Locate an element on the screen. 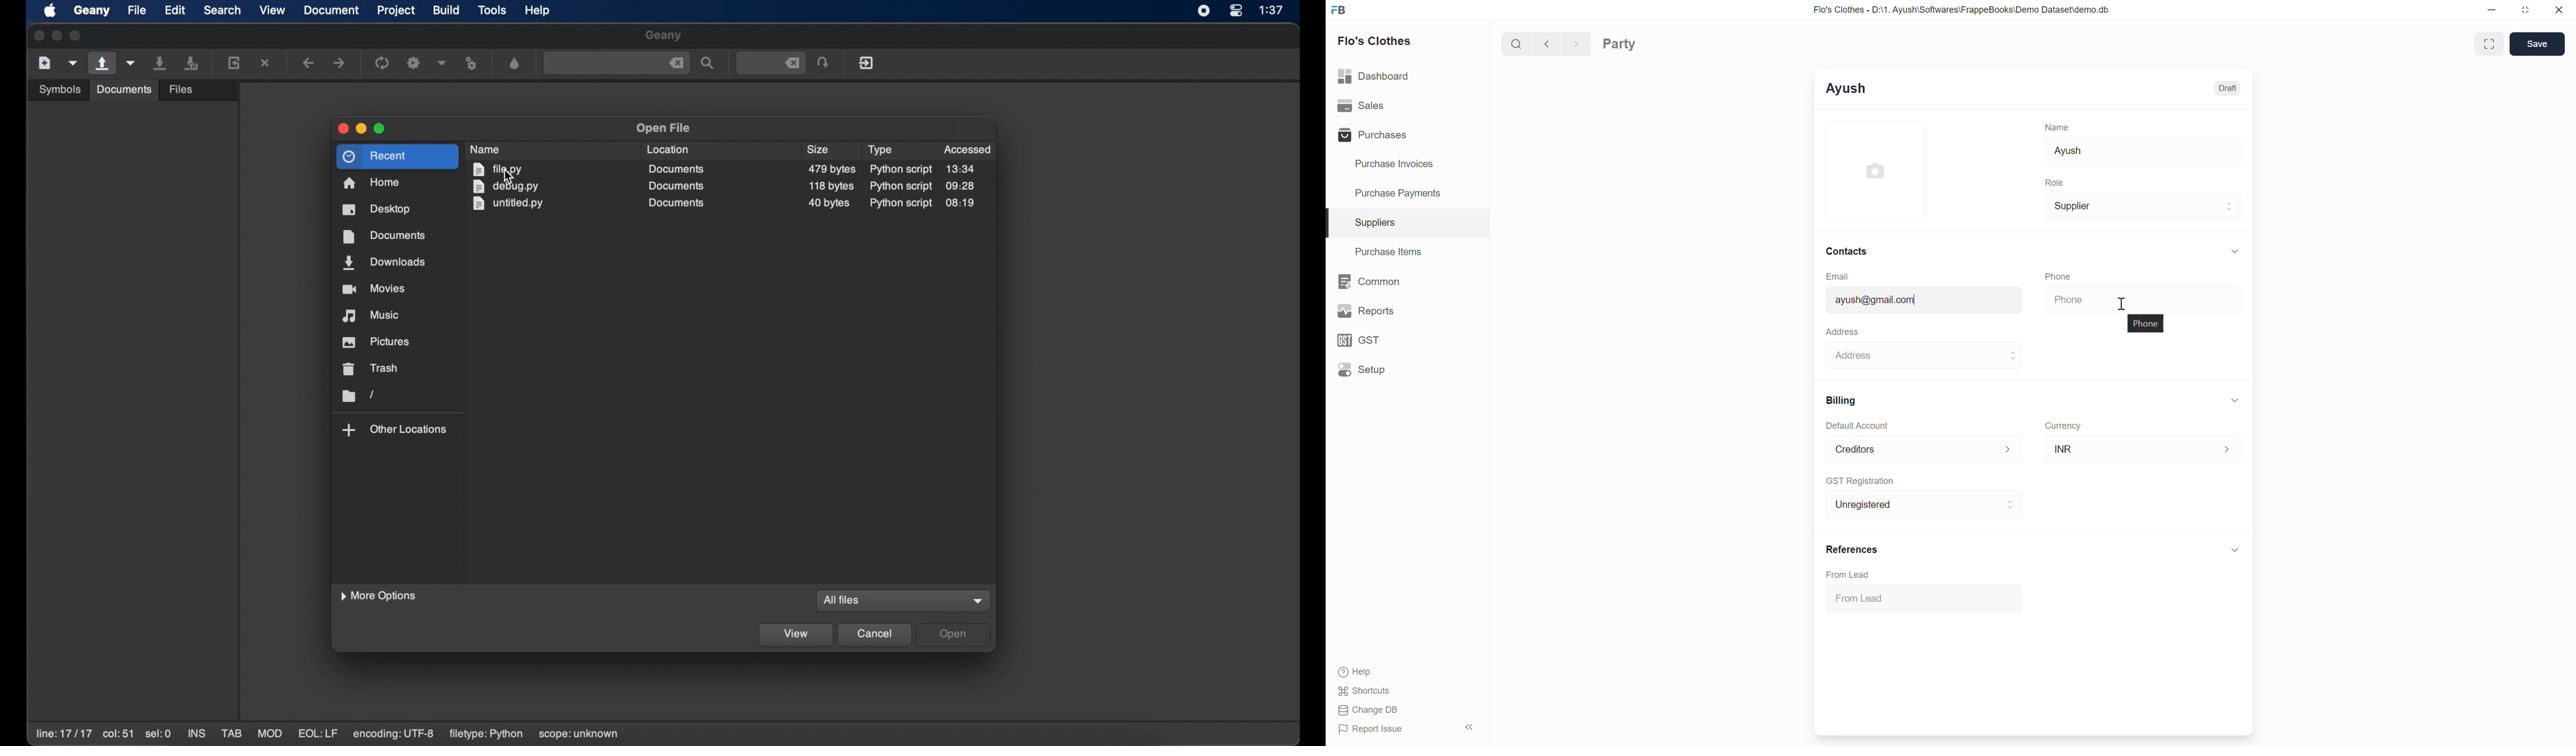  INR is located at coordinates (2144, 449).